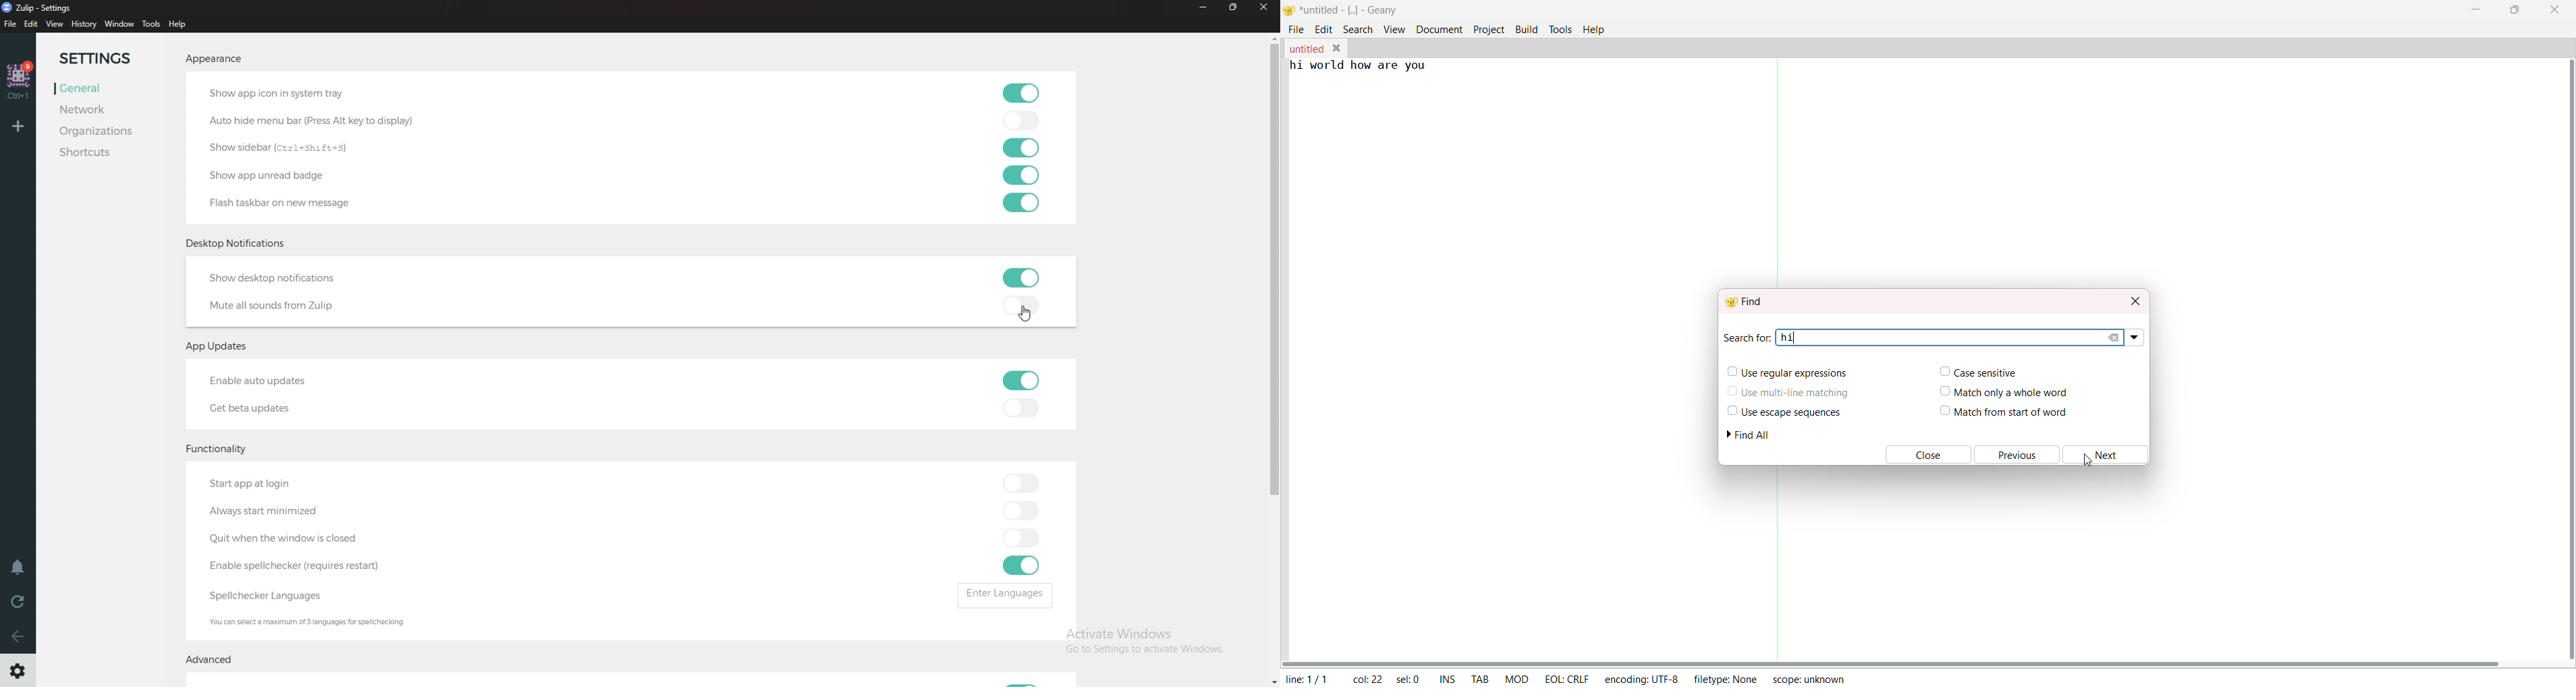 The height and width of the screenshot is (700, 2576). What do you see at coordinates (1021, 540) in the screenshot?
I see `toggle` at bounding box center [1021, 540].